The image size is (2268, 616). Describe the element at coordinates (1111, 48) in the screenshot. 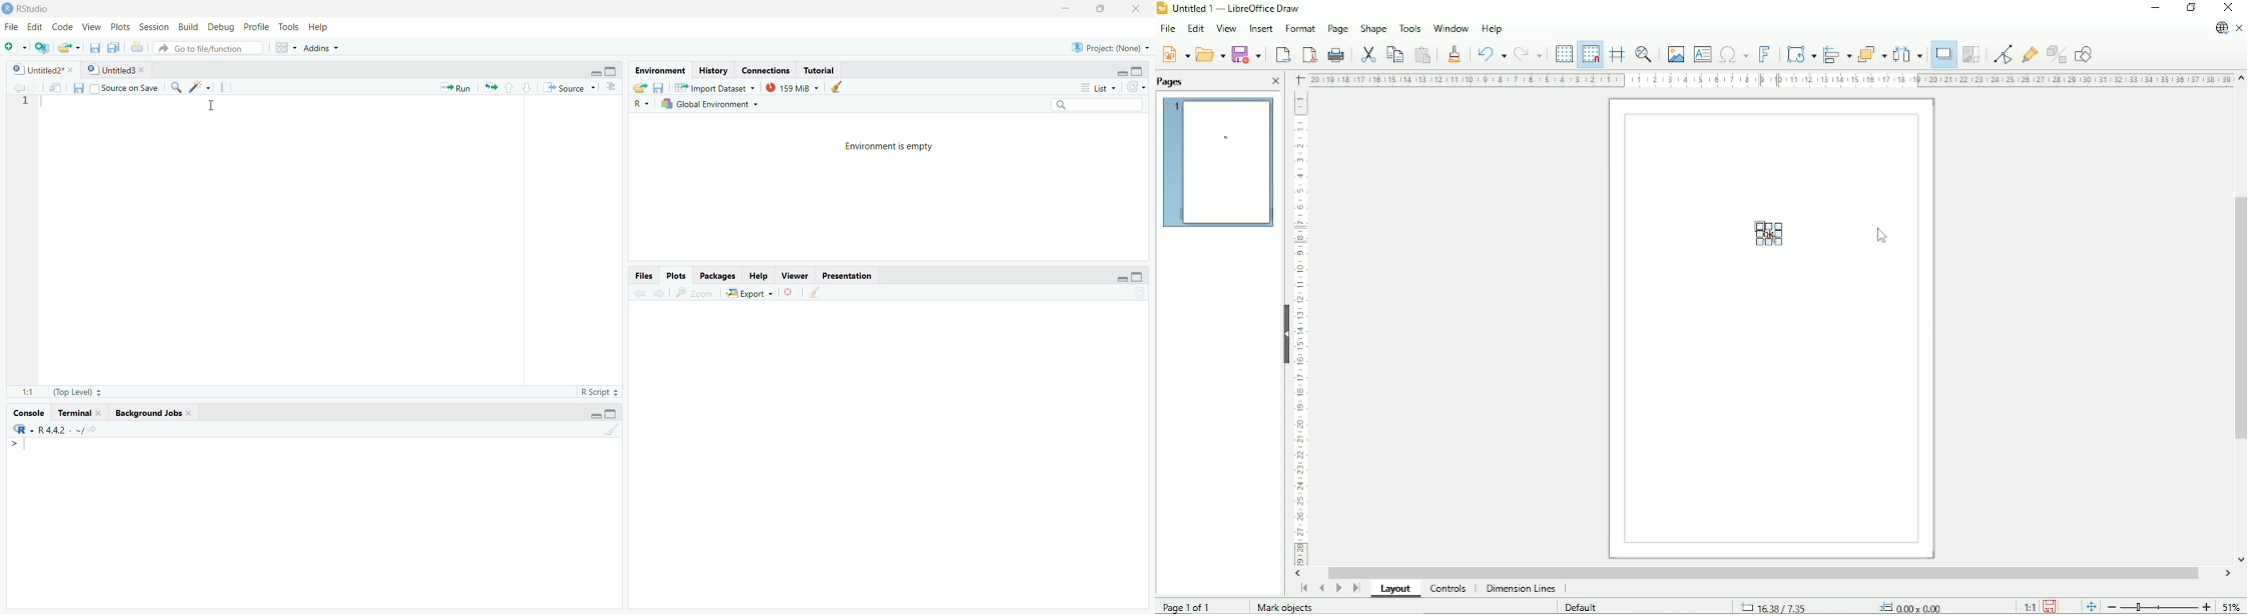

I see `Project: (None)` at that location.